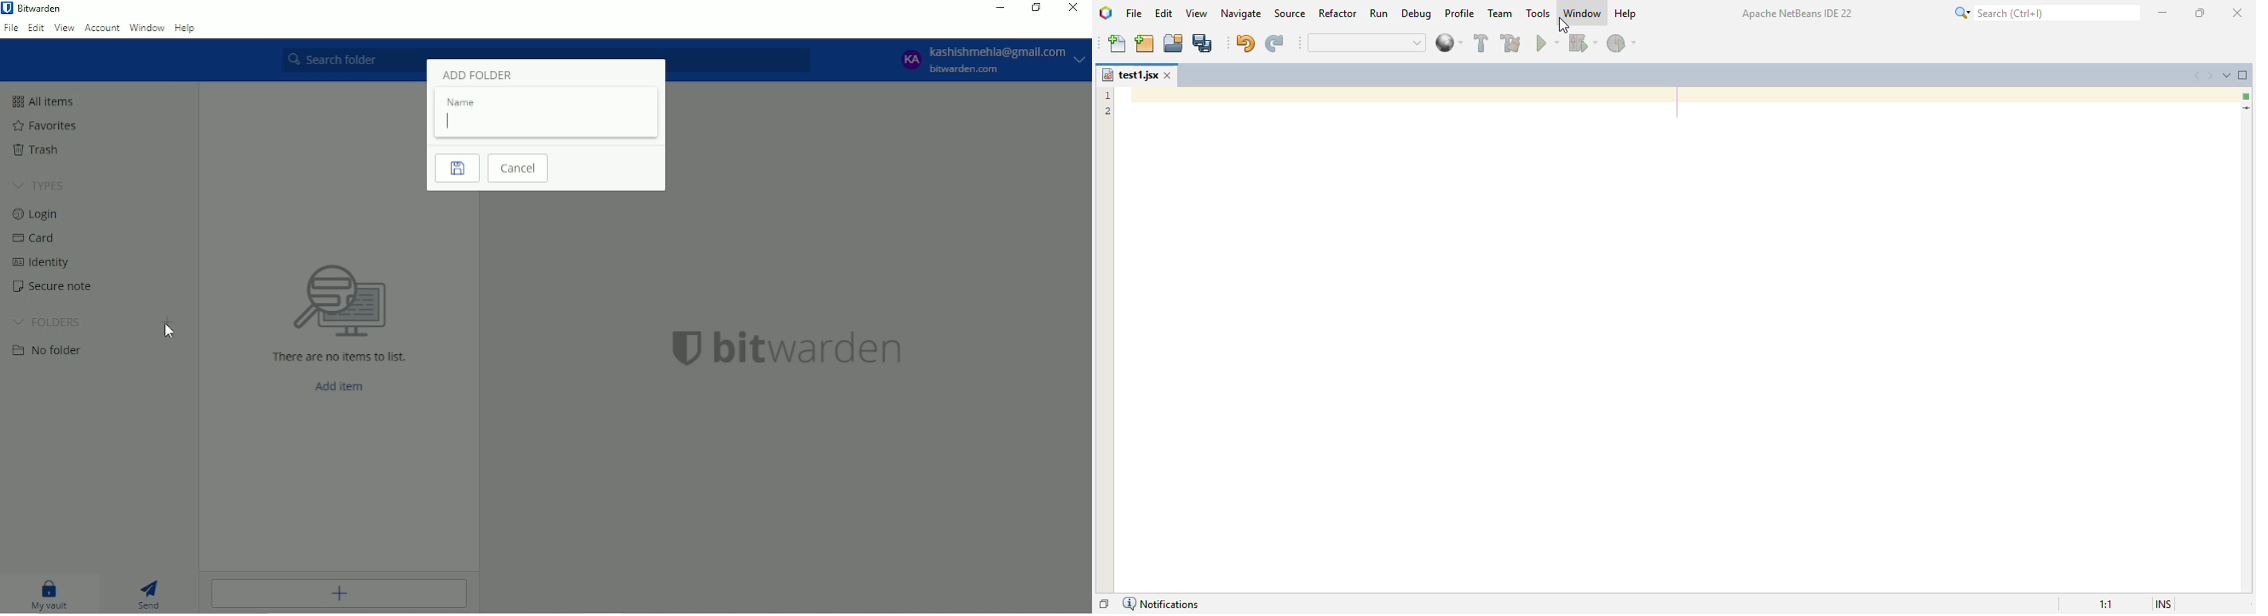 Image resolution: width=2268 pixels, height=616 pixels. I want to click on There are no items to list., so click(339, 355).